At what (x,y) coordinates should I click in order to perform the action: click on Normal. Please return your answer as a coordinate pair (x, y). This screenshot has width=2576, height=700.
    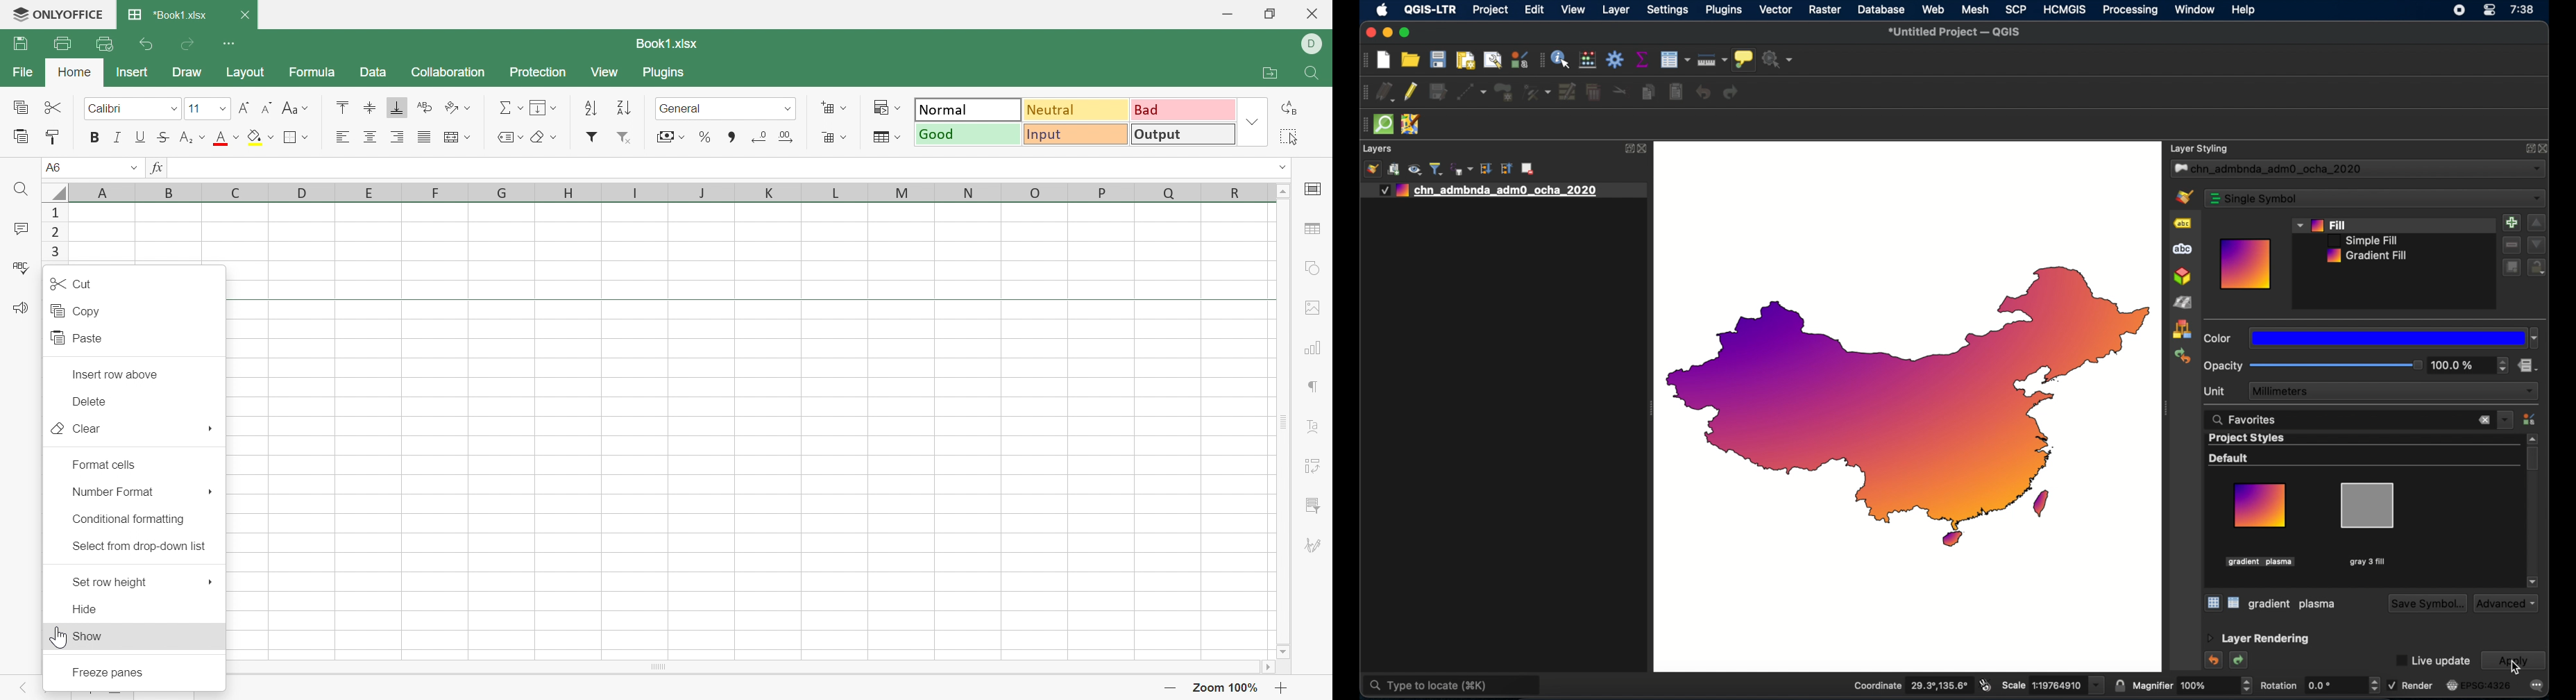
    Looking at the image, I should click on (964, 109).